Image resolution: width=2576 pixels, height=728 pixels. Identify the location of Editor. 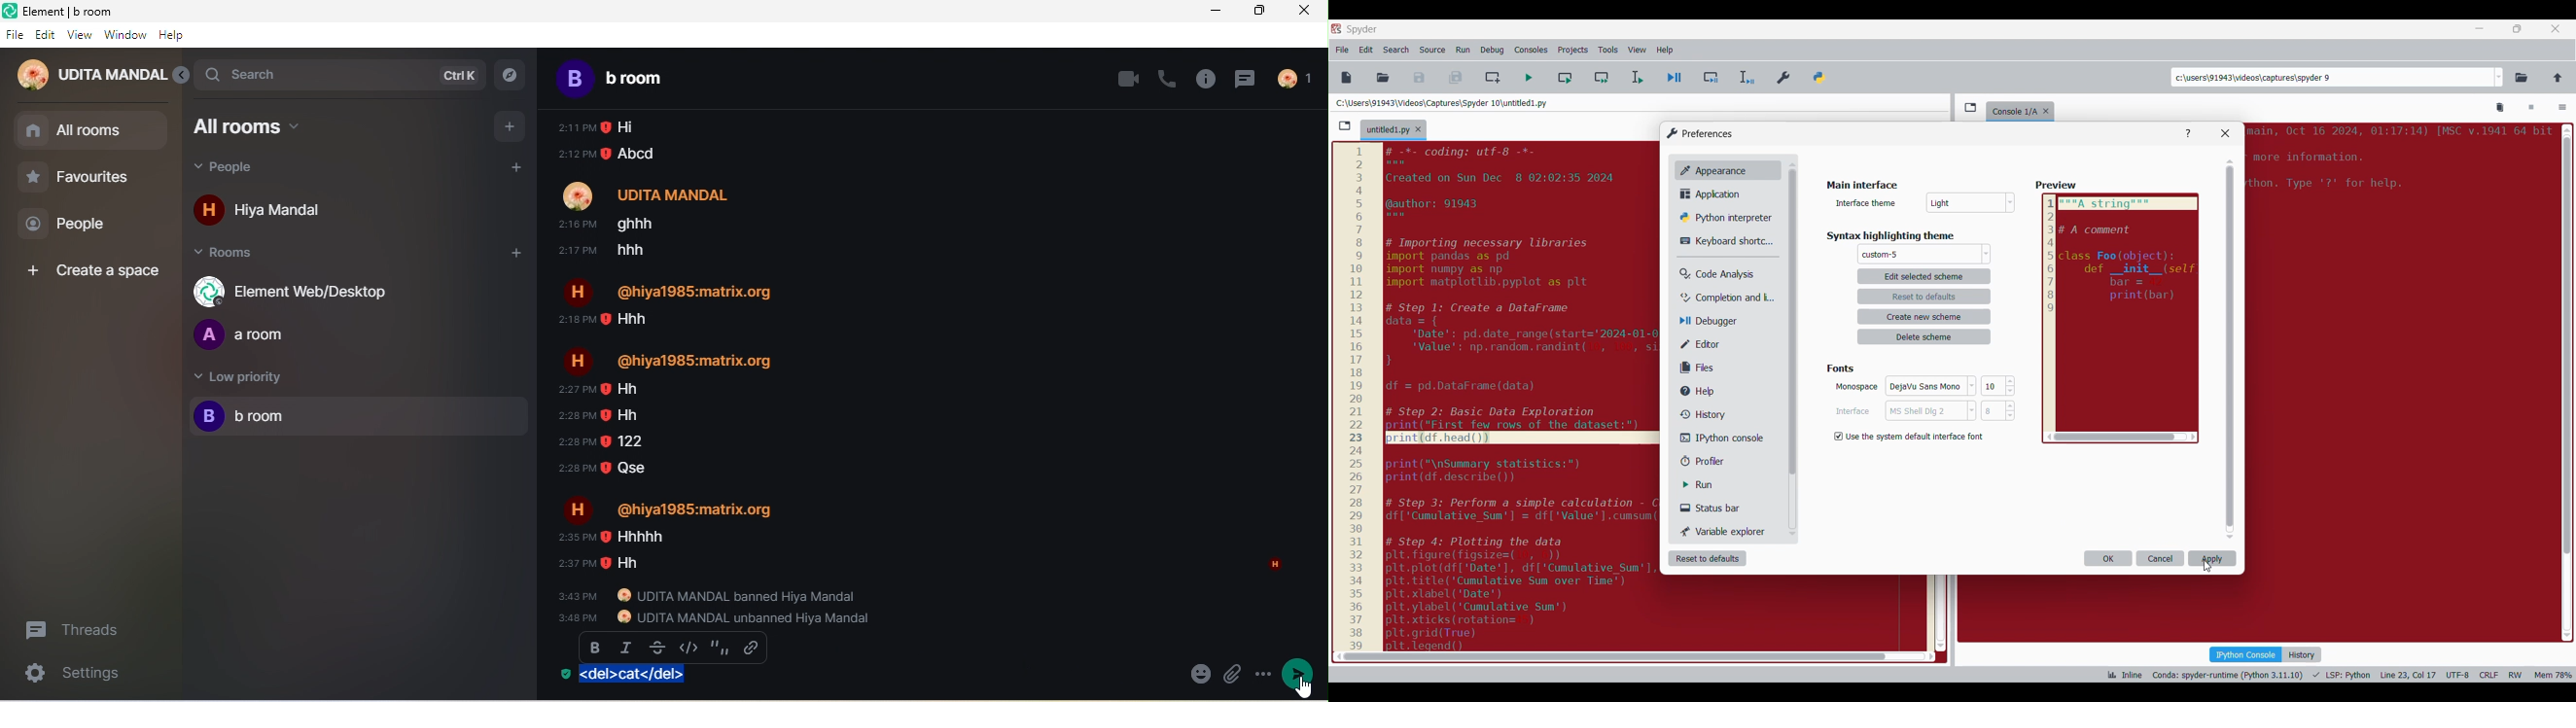
(1709, 344).